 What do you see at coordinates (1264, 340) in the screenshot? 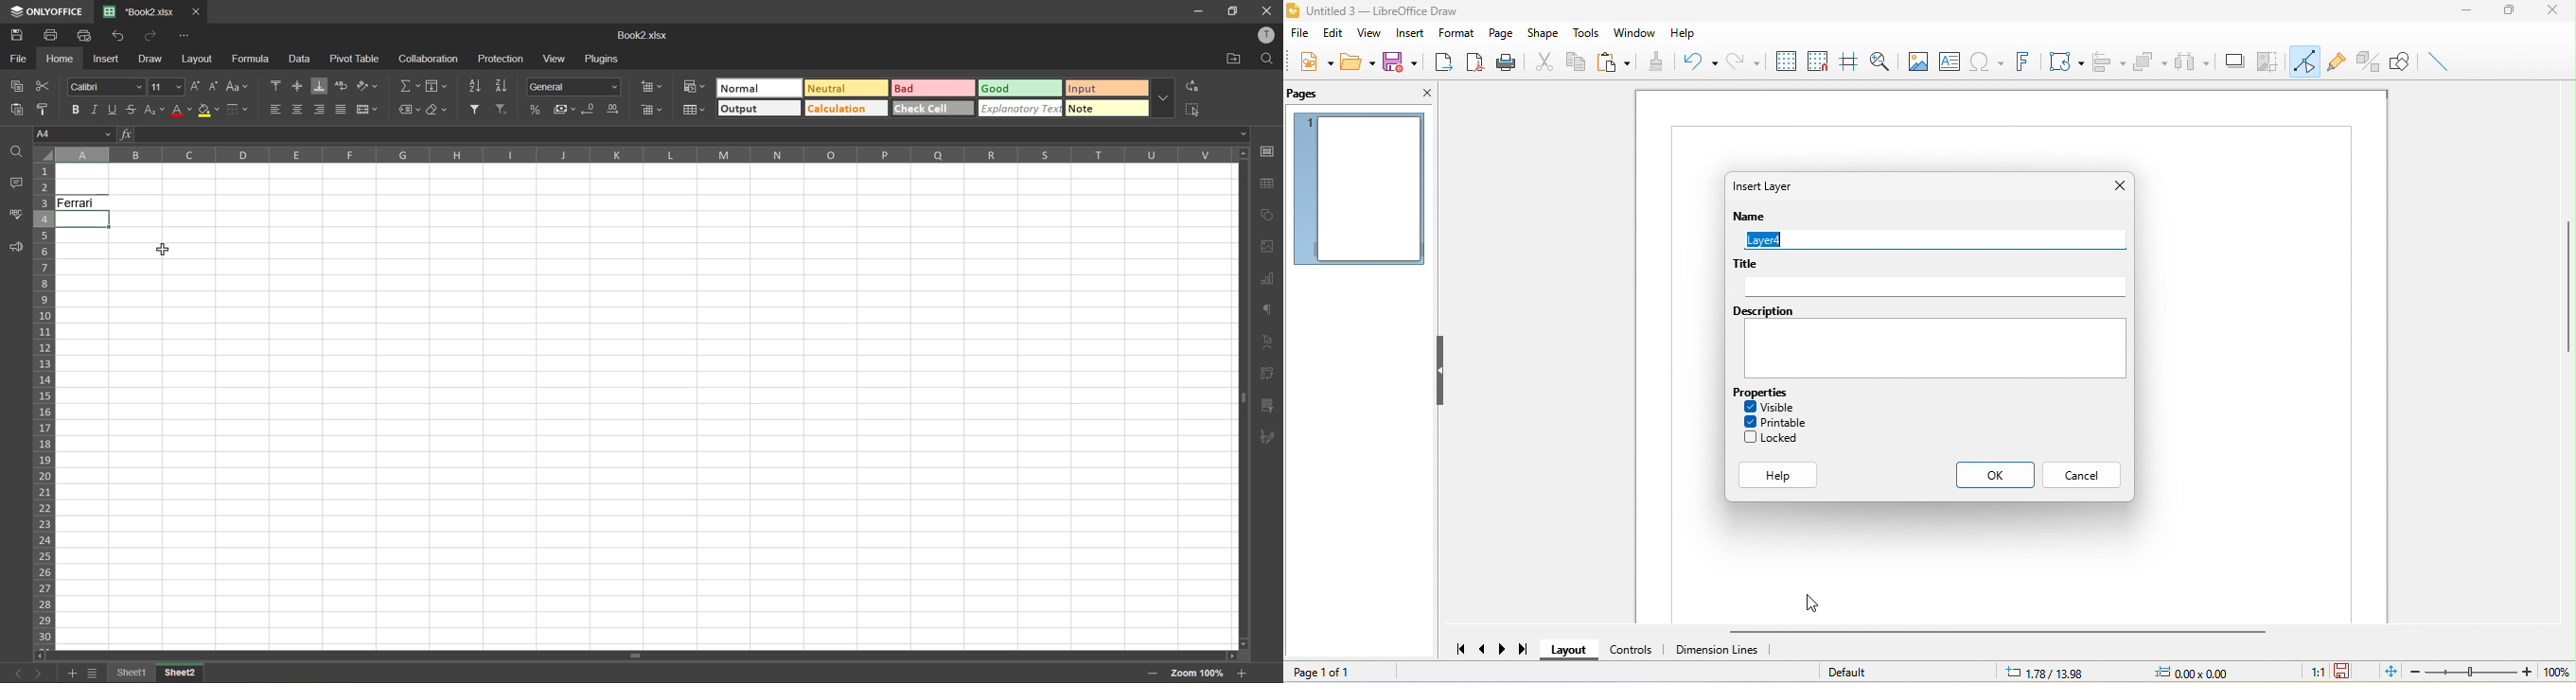
I see `text` at bounding box center [1264, 340].